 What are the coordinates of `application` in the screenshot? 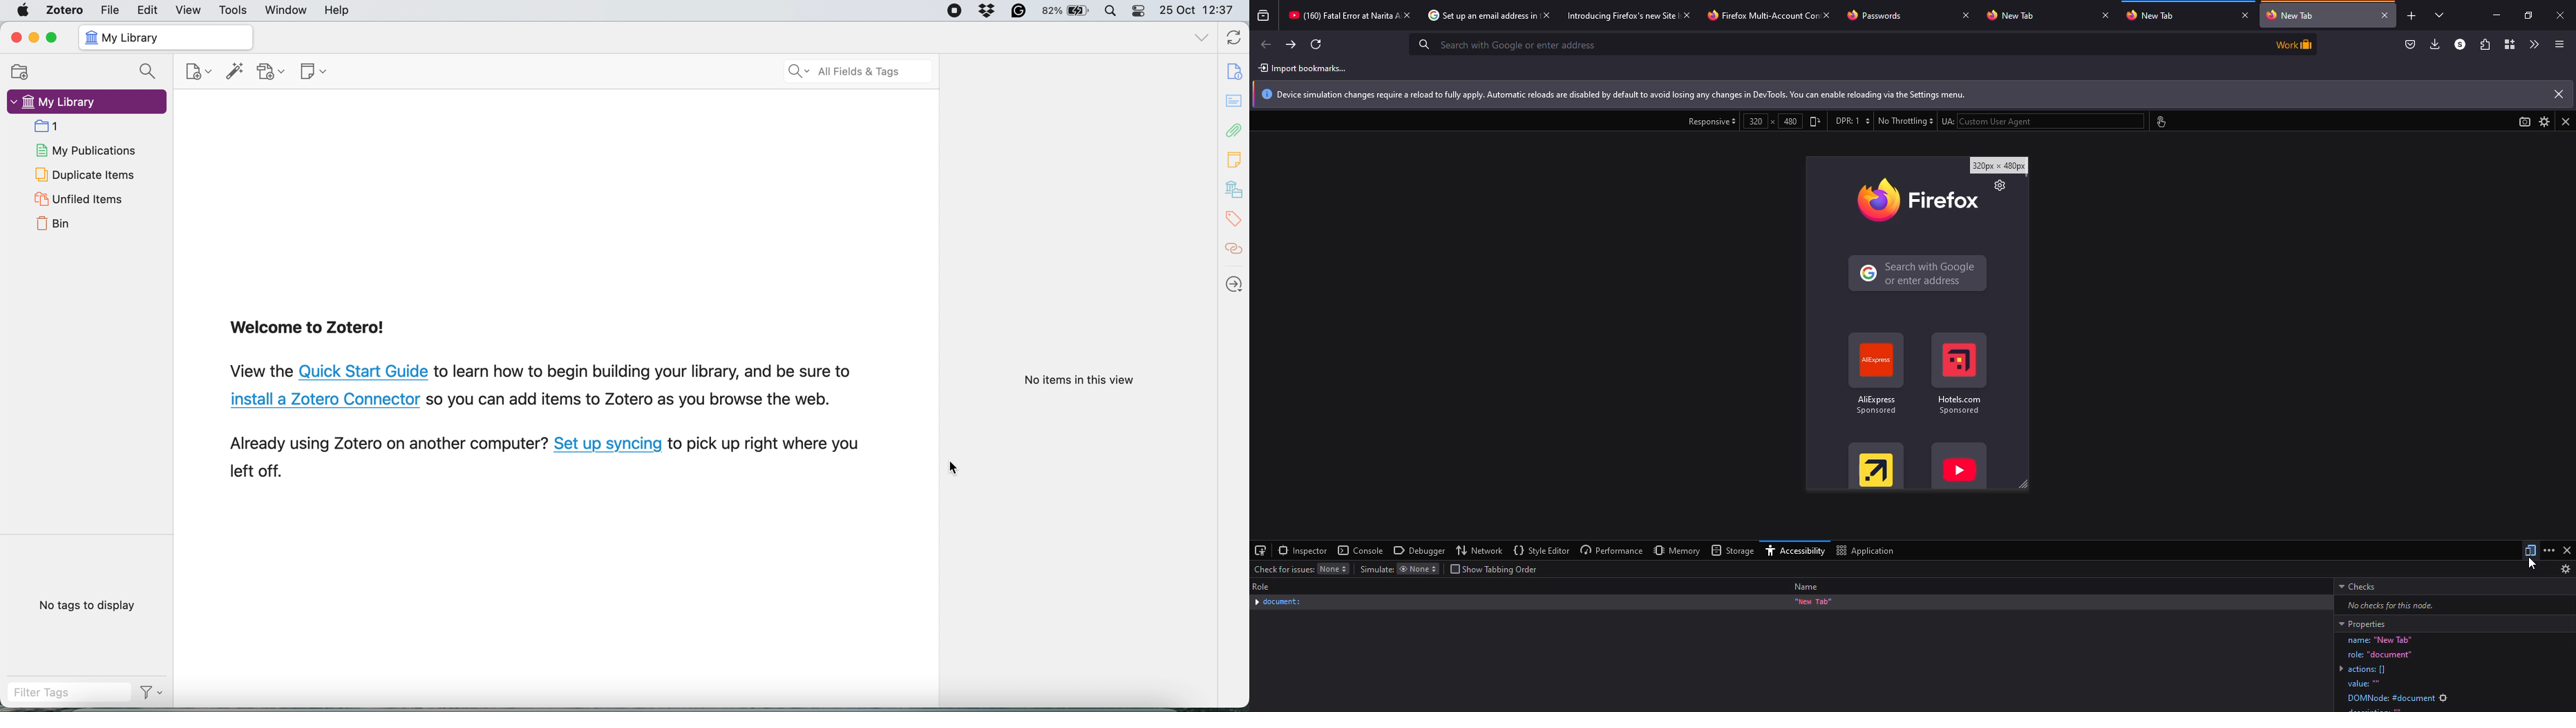 It's located at (1864, 552).